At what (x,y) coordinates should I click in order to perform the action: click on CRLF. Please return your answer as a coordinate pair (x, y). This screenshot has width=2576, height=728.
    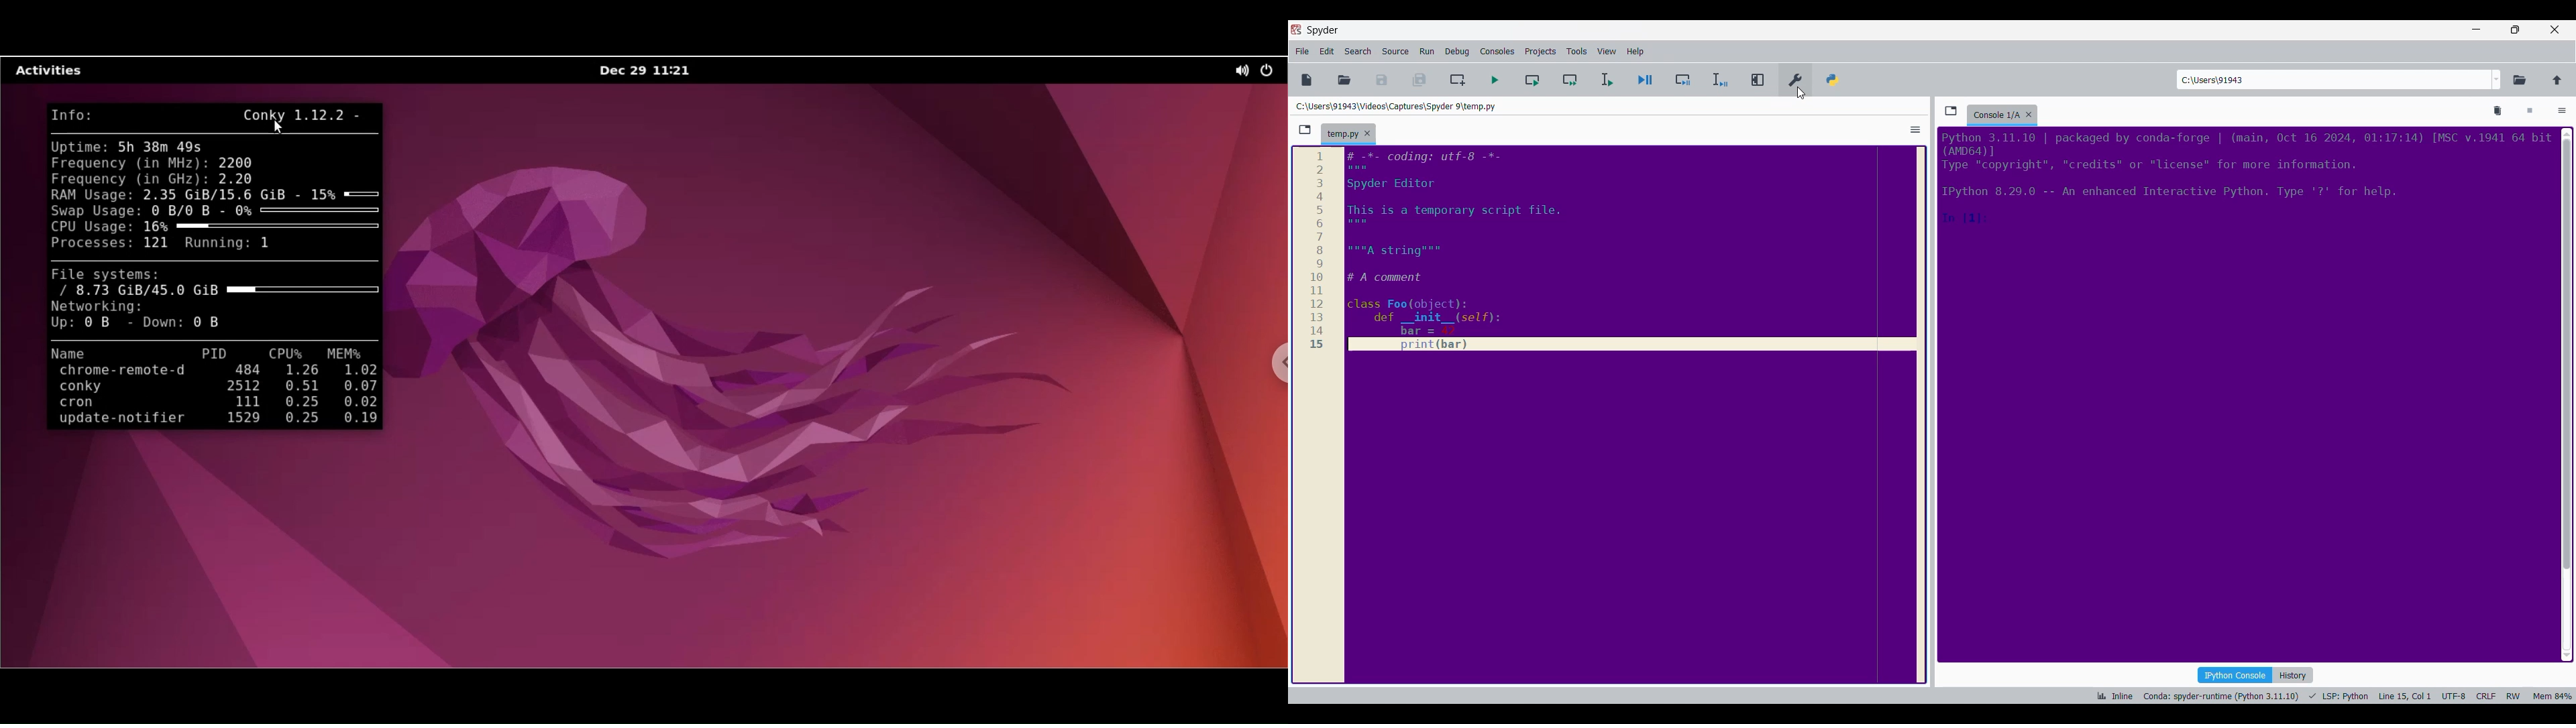
    Looking at the image, I should click on (2486, 695).